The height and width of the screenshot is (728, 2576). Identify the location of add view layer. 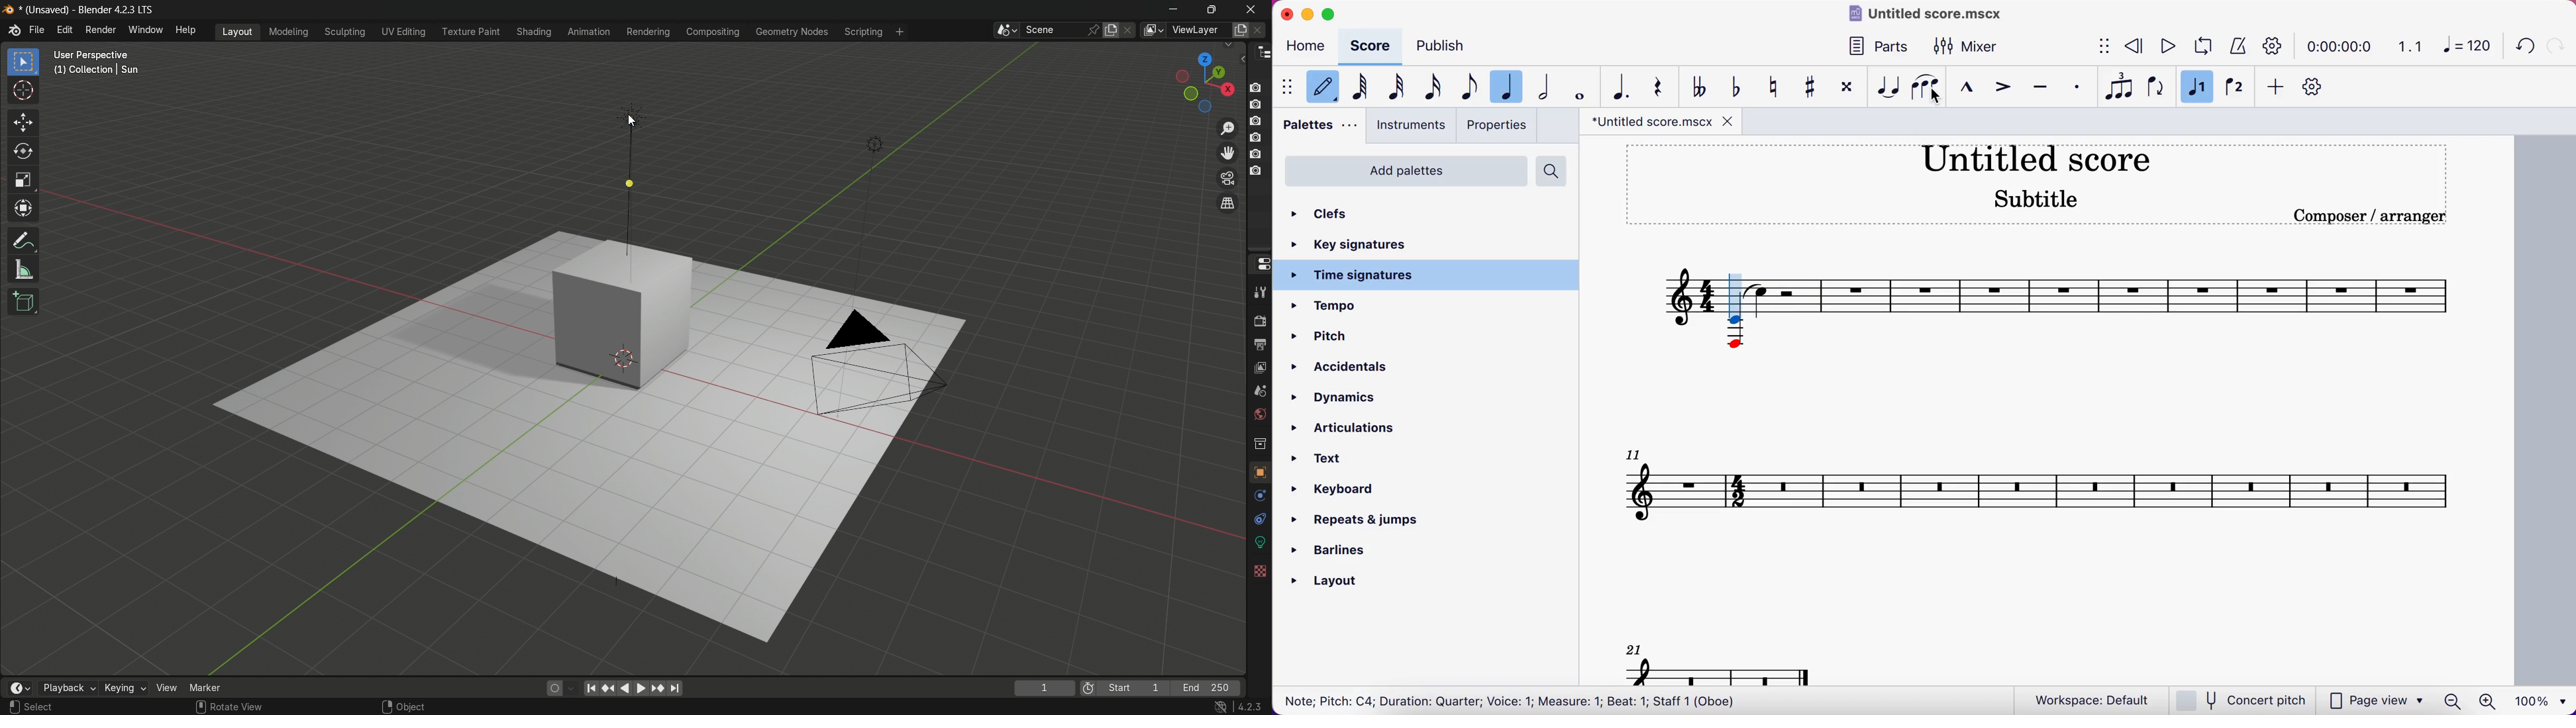
(1240, 29).